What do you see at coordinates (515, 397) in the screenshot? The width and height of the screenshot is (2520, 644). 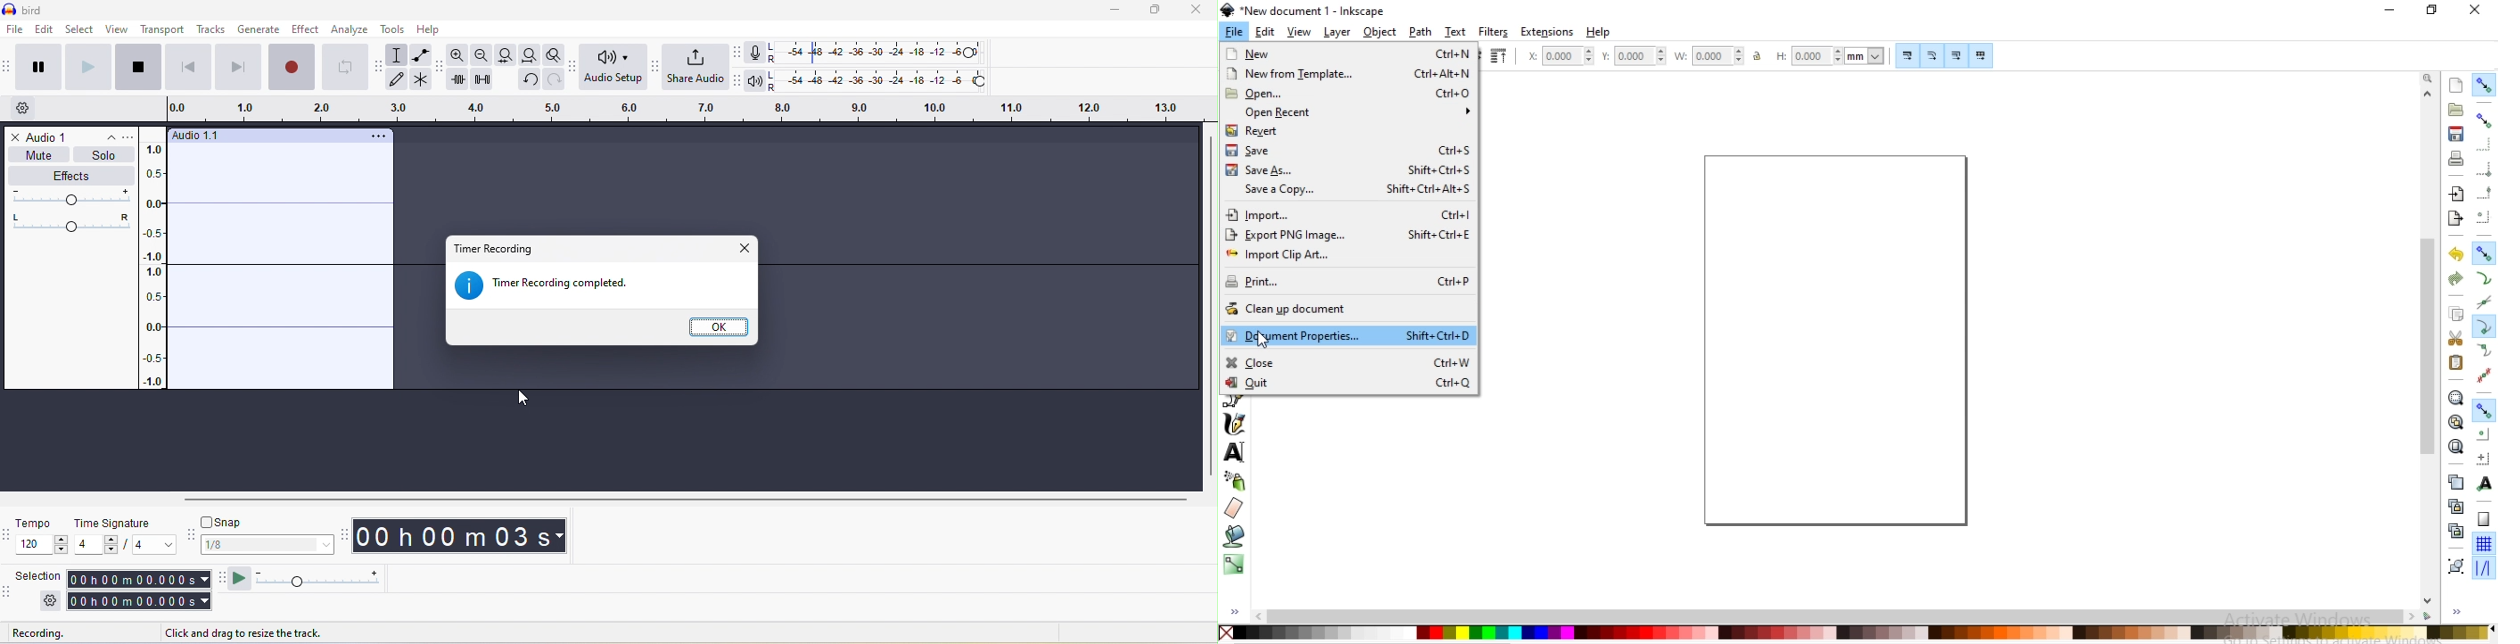 I see `Cursor` at bounding box center [515, 397].